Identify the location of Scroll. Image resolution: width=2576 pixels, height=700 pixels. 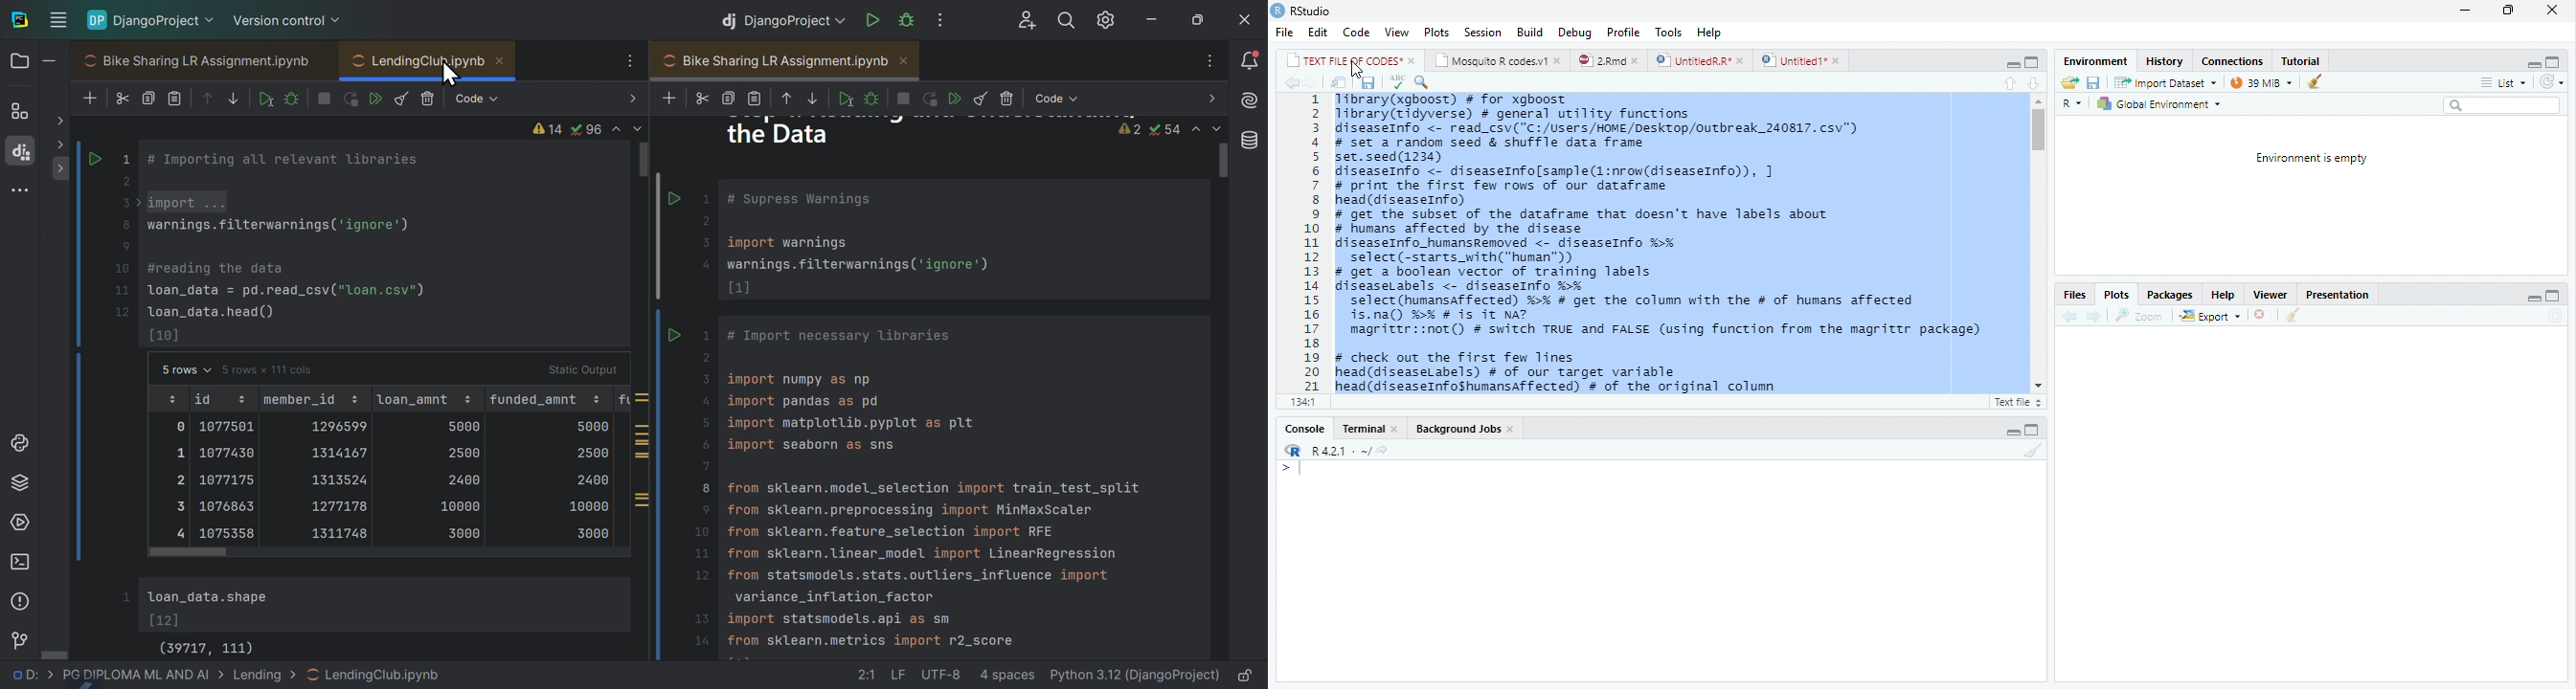
(2038, 243).